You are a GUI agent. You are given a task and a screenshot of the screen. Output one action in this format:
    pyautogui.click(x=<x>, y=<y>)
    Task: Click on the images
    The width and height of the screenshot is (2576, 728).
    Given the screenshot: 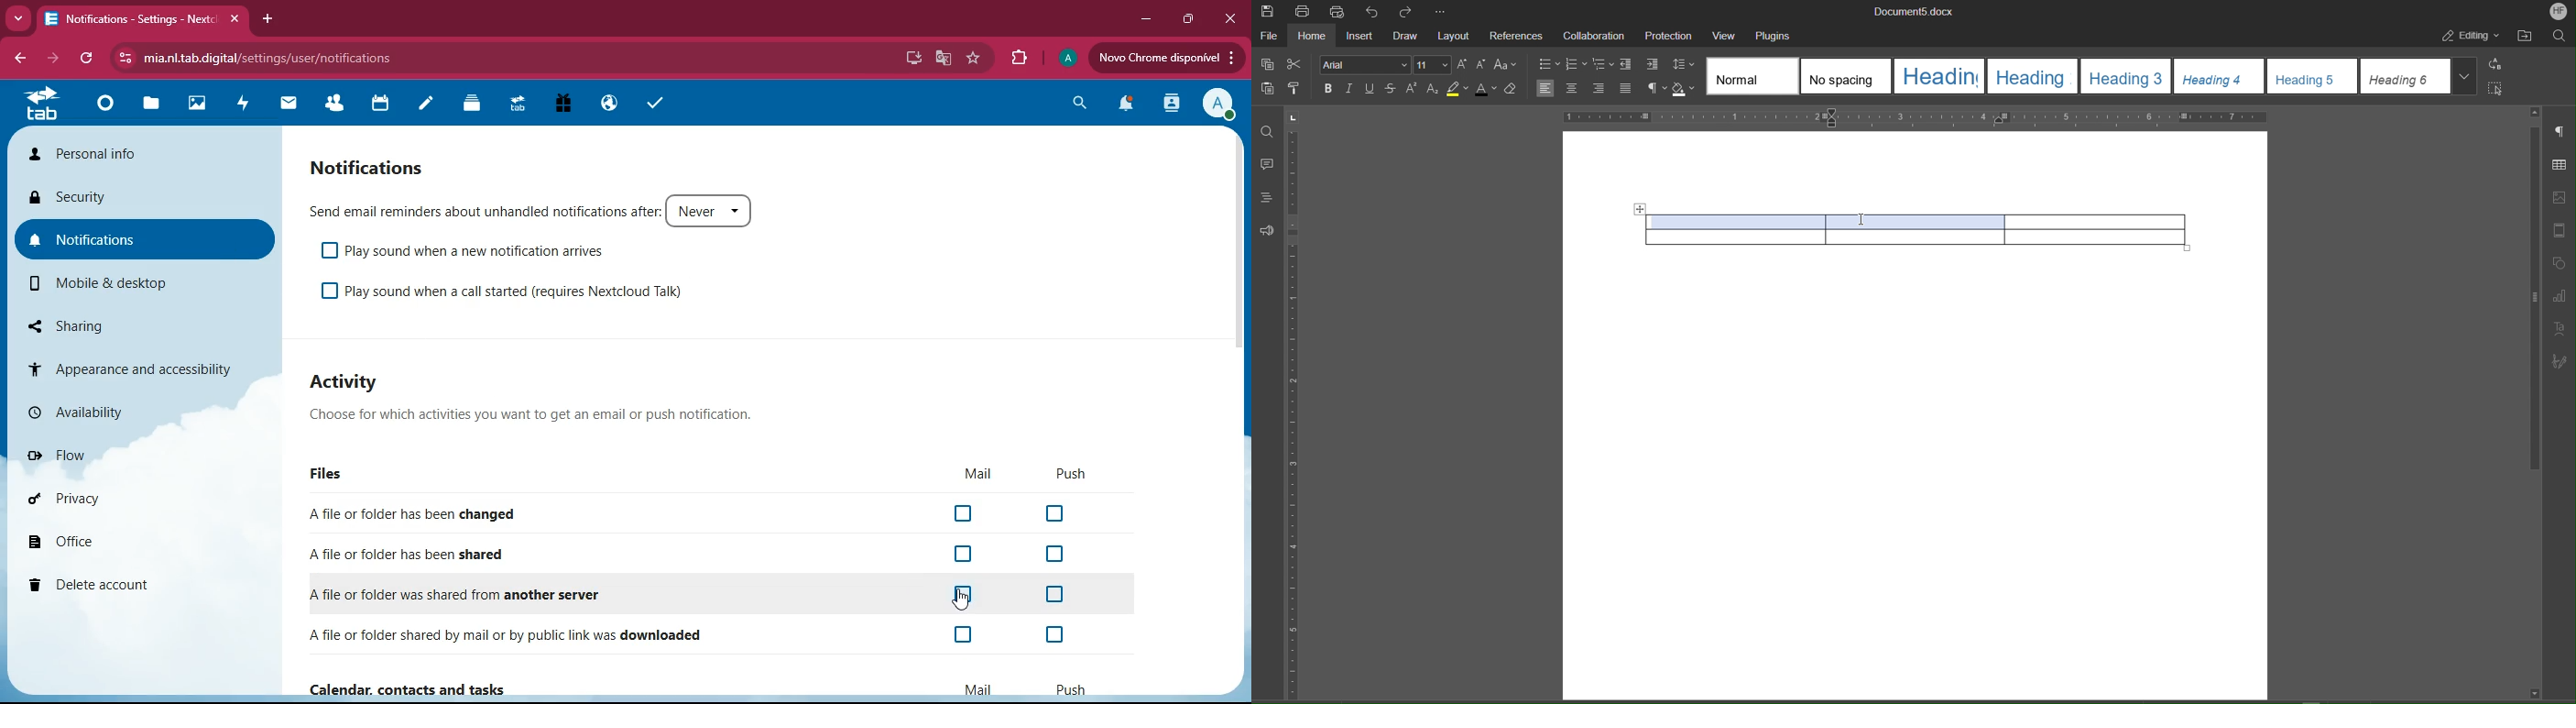 What is the action you would take?
    pyautogui.click(x=194, y=104)
    